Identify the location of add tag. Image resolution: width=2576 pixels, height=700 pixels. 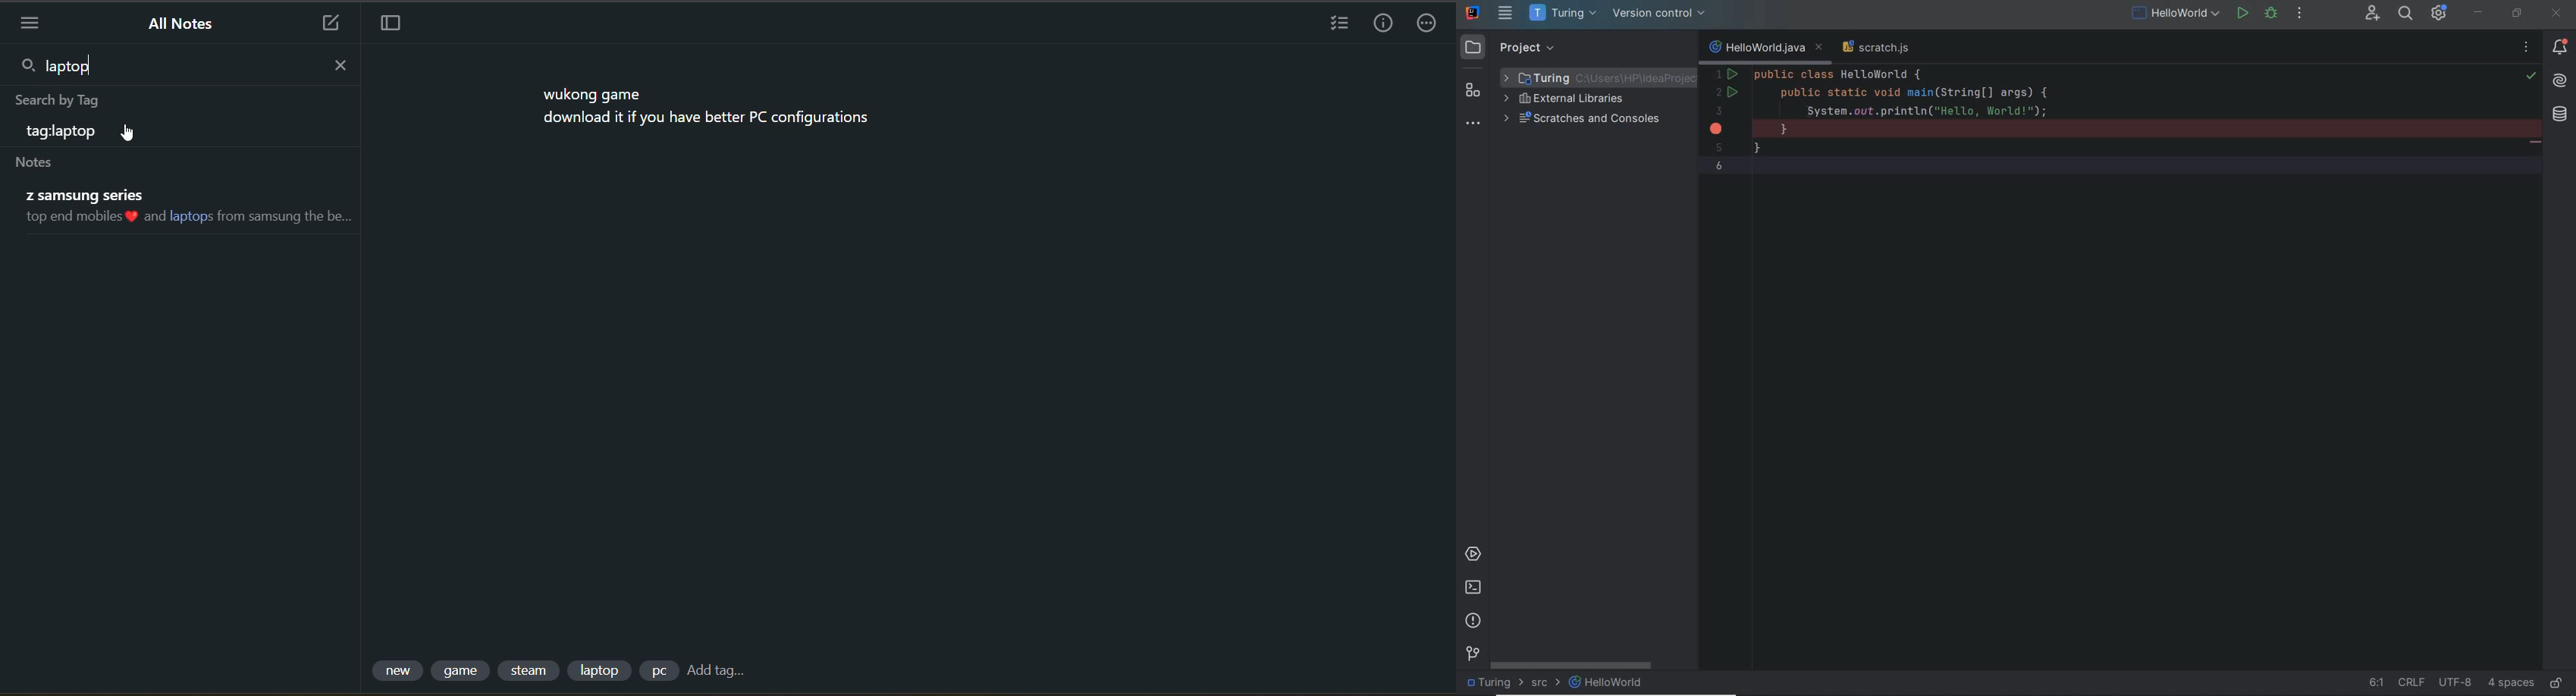
(720, 669).